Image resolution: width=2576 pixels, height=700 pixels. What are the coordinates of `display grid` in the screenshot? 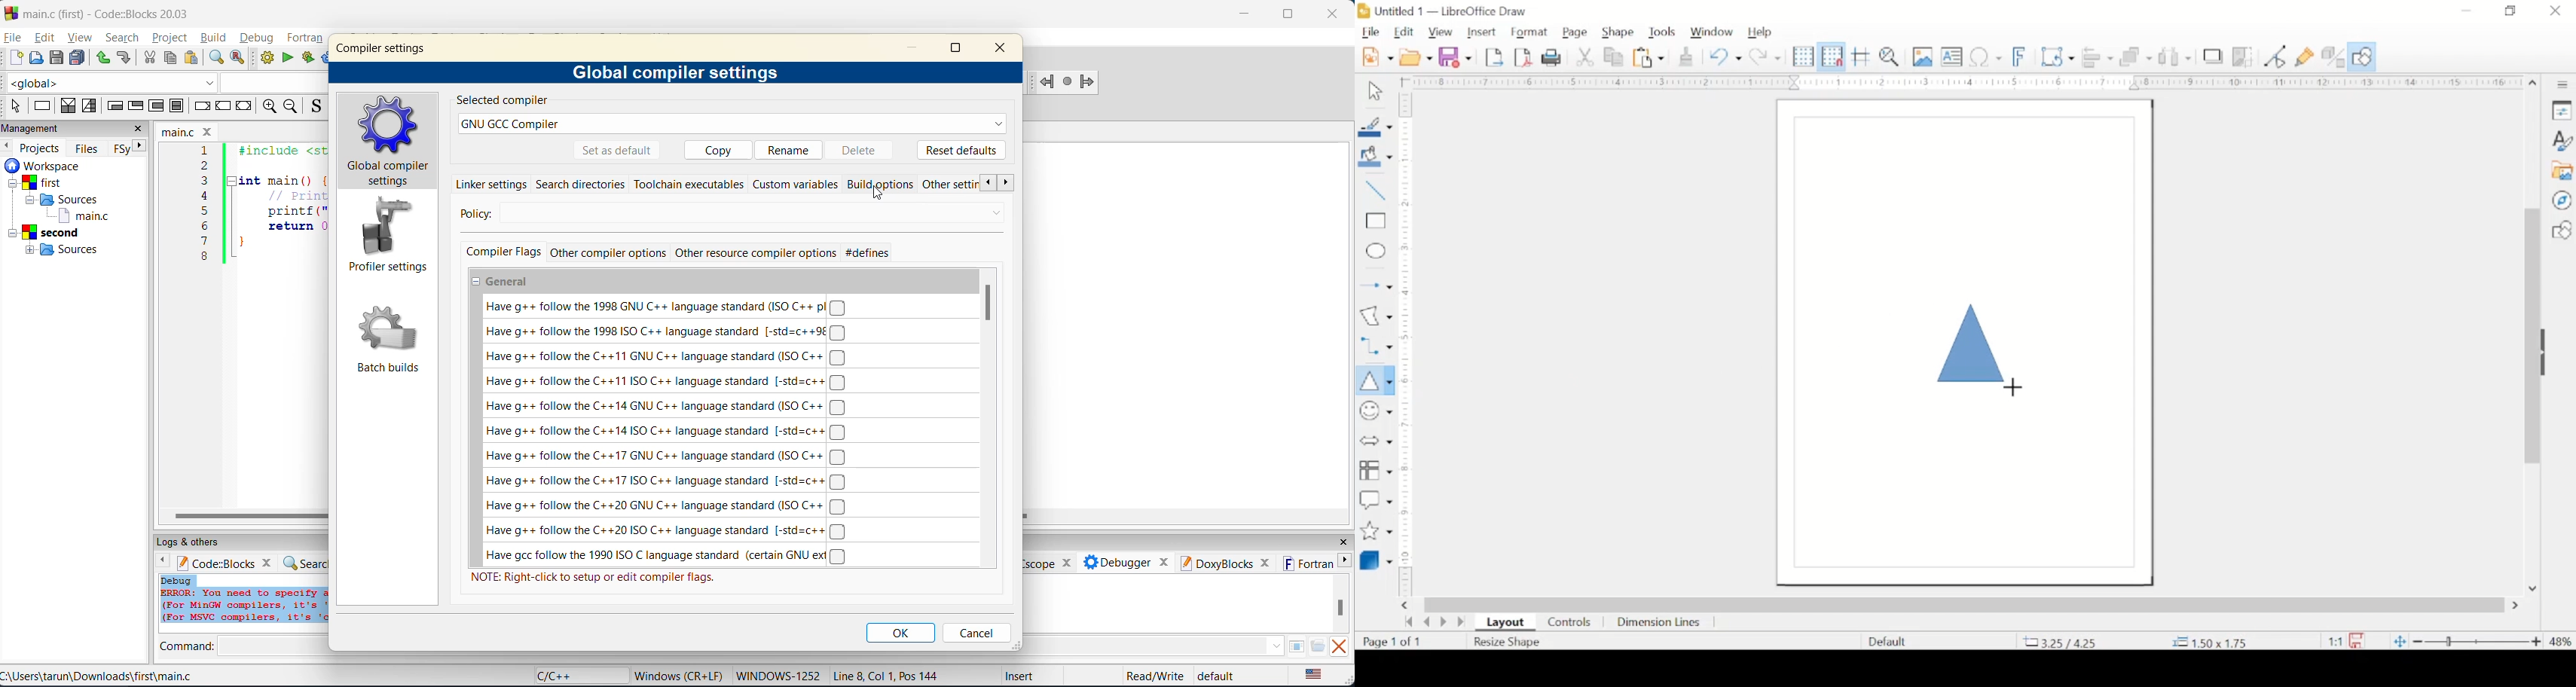 It's located at (1803, 57).